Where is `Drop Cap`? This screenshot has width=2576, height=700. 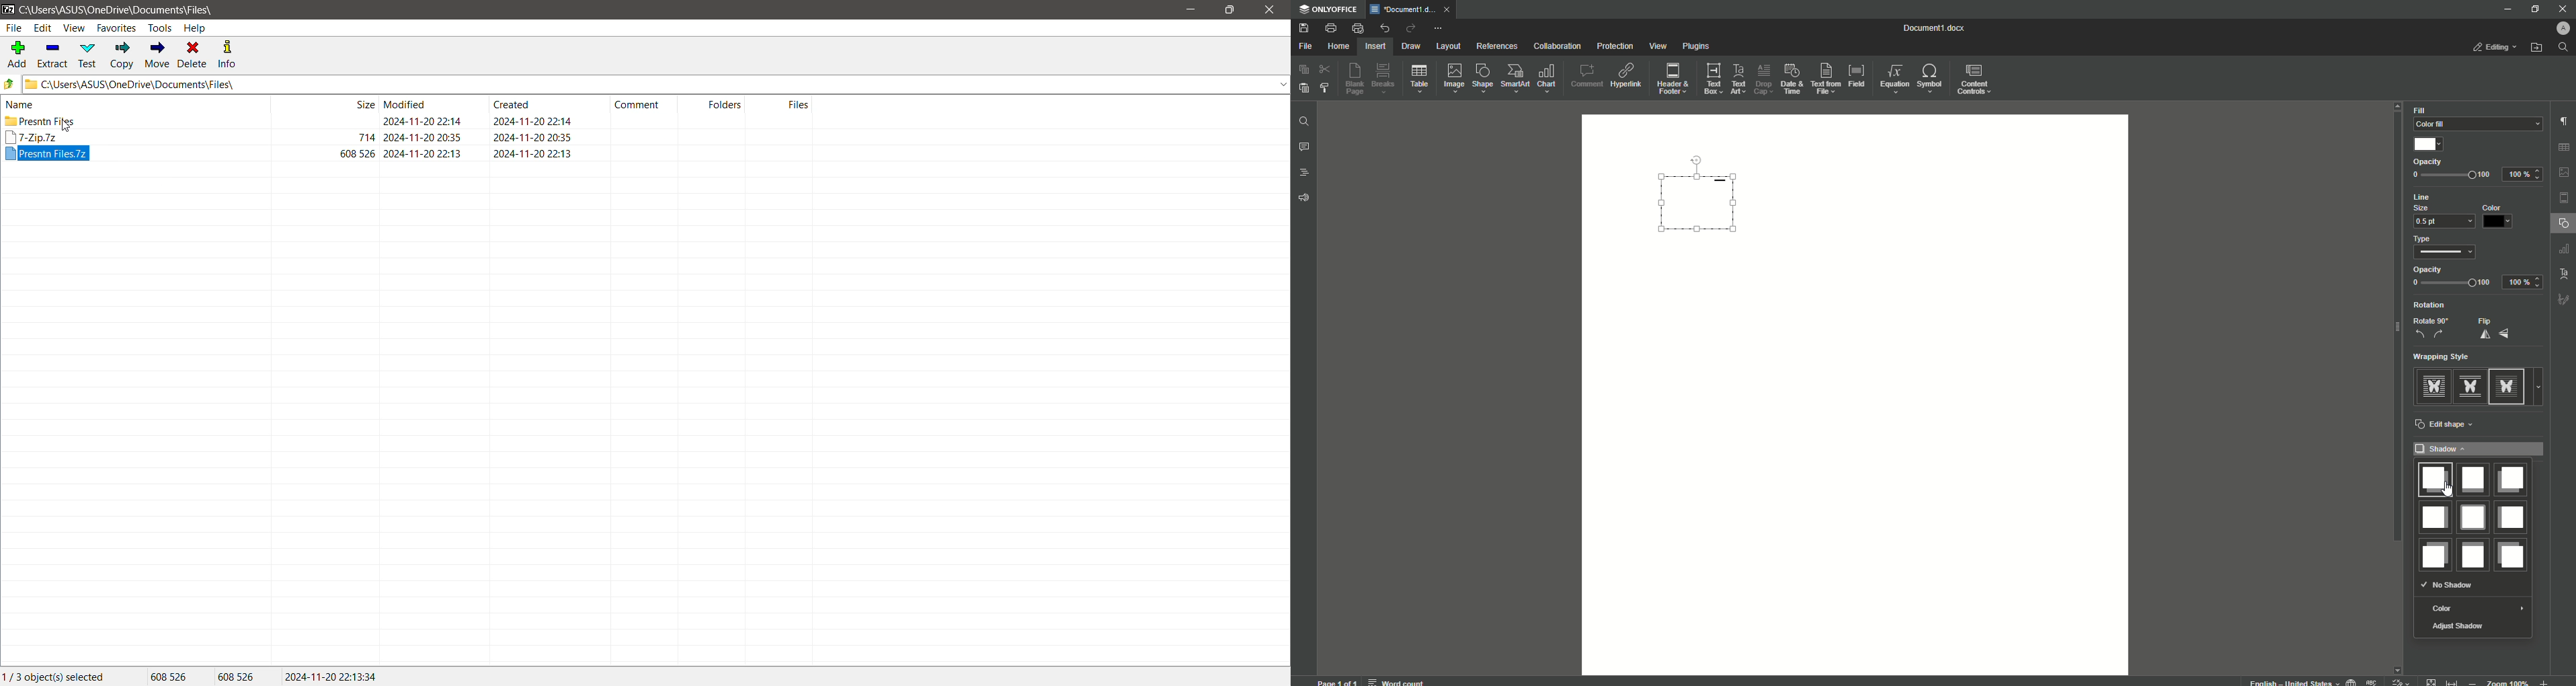 Drop Cap is located at coordinates (1762, 76).